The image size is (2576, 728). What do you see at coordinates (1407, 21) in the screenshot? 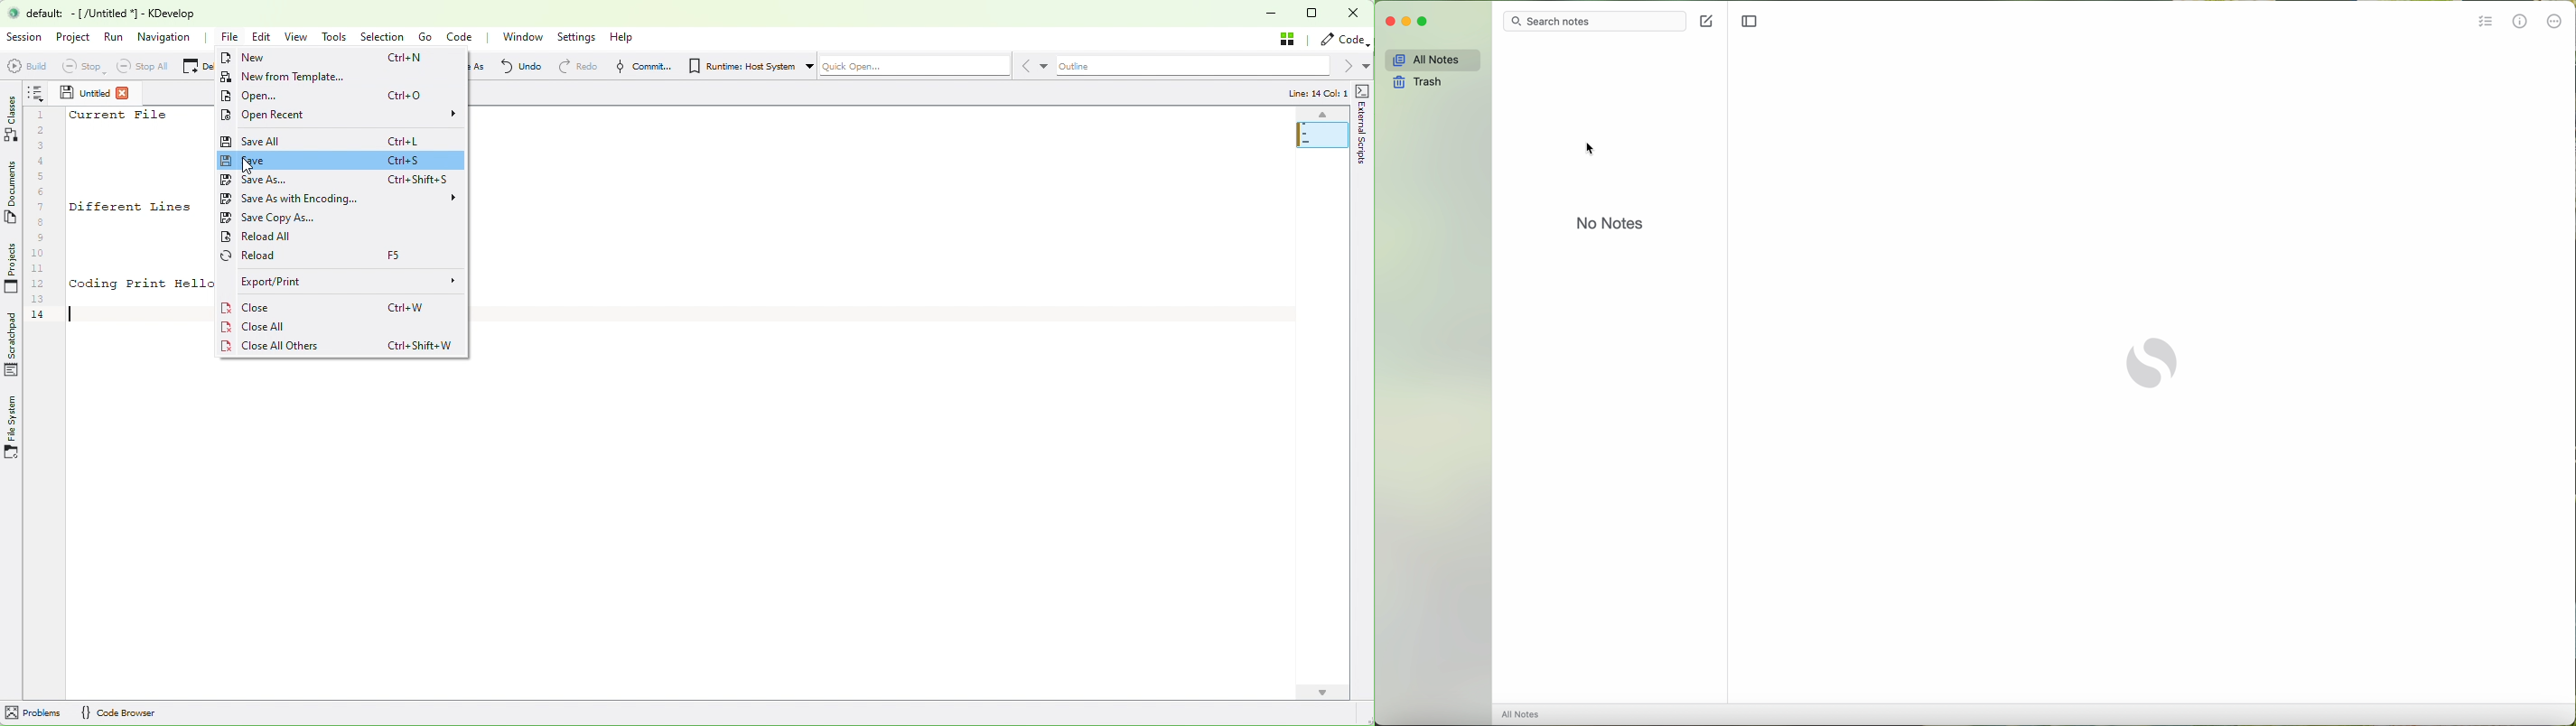
I see `minimize Simplenote` at bounding box center [1407, 21].